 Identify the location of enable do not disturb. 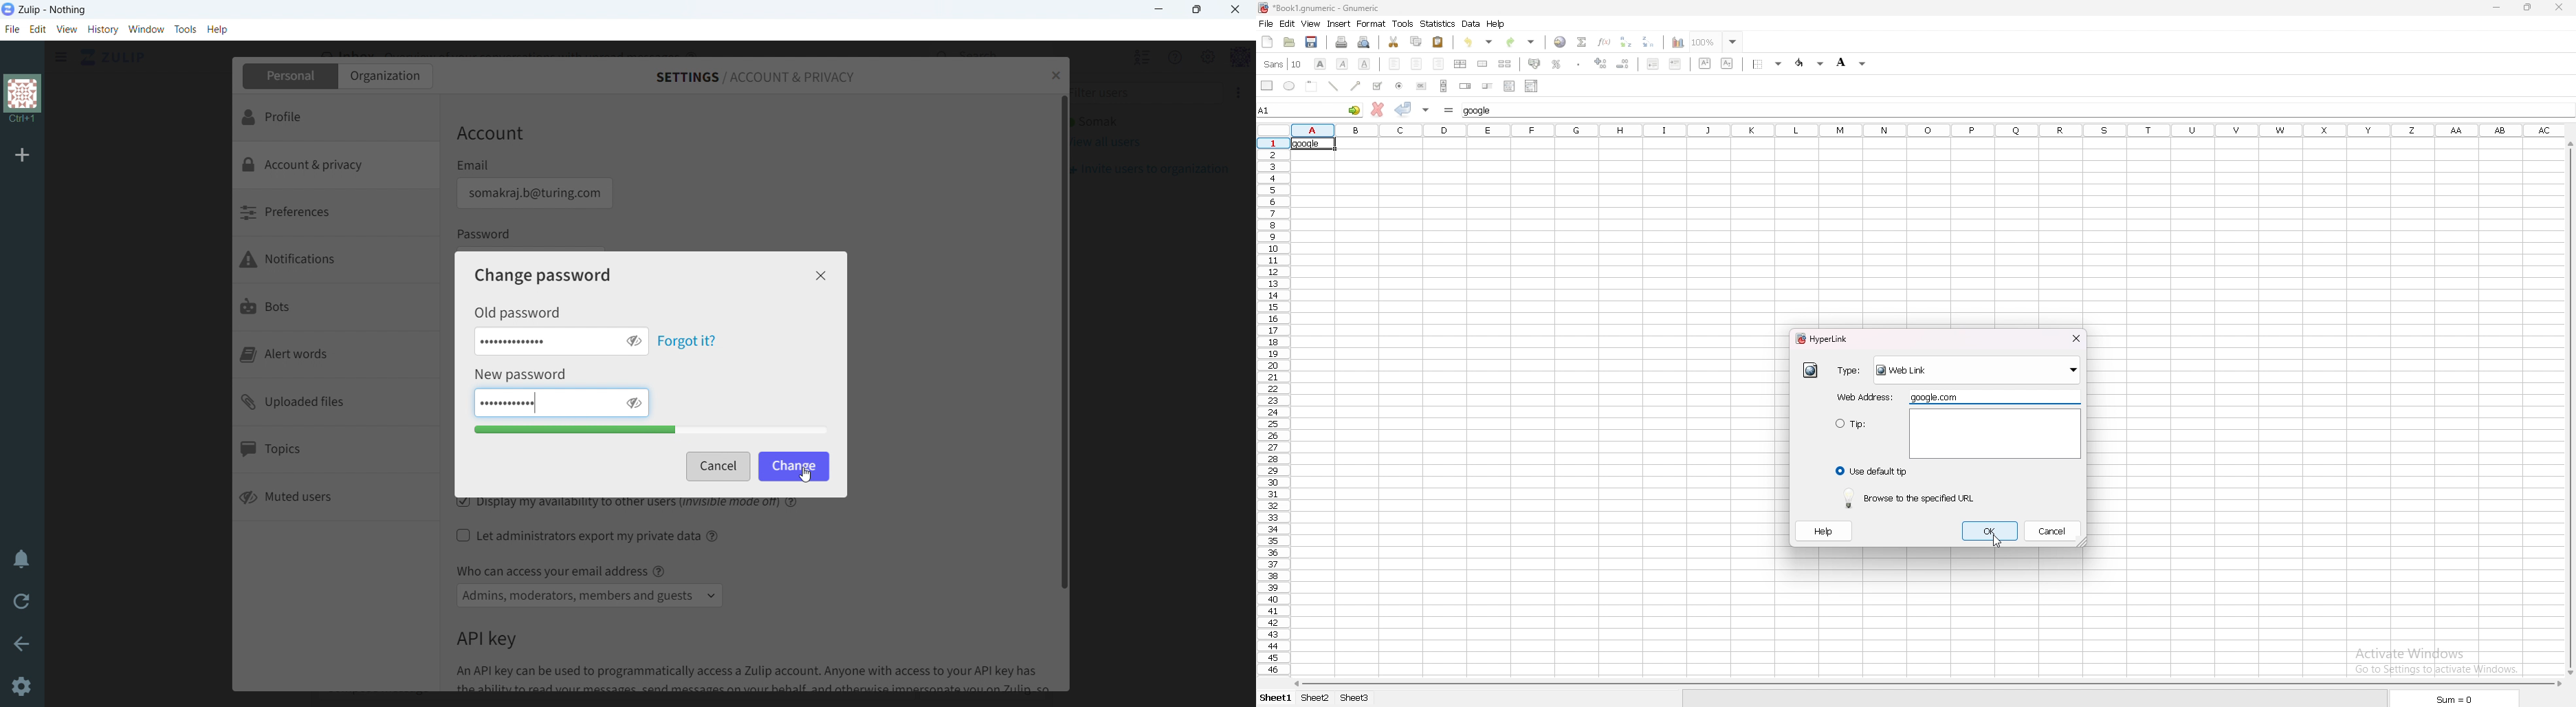
(22, 558).